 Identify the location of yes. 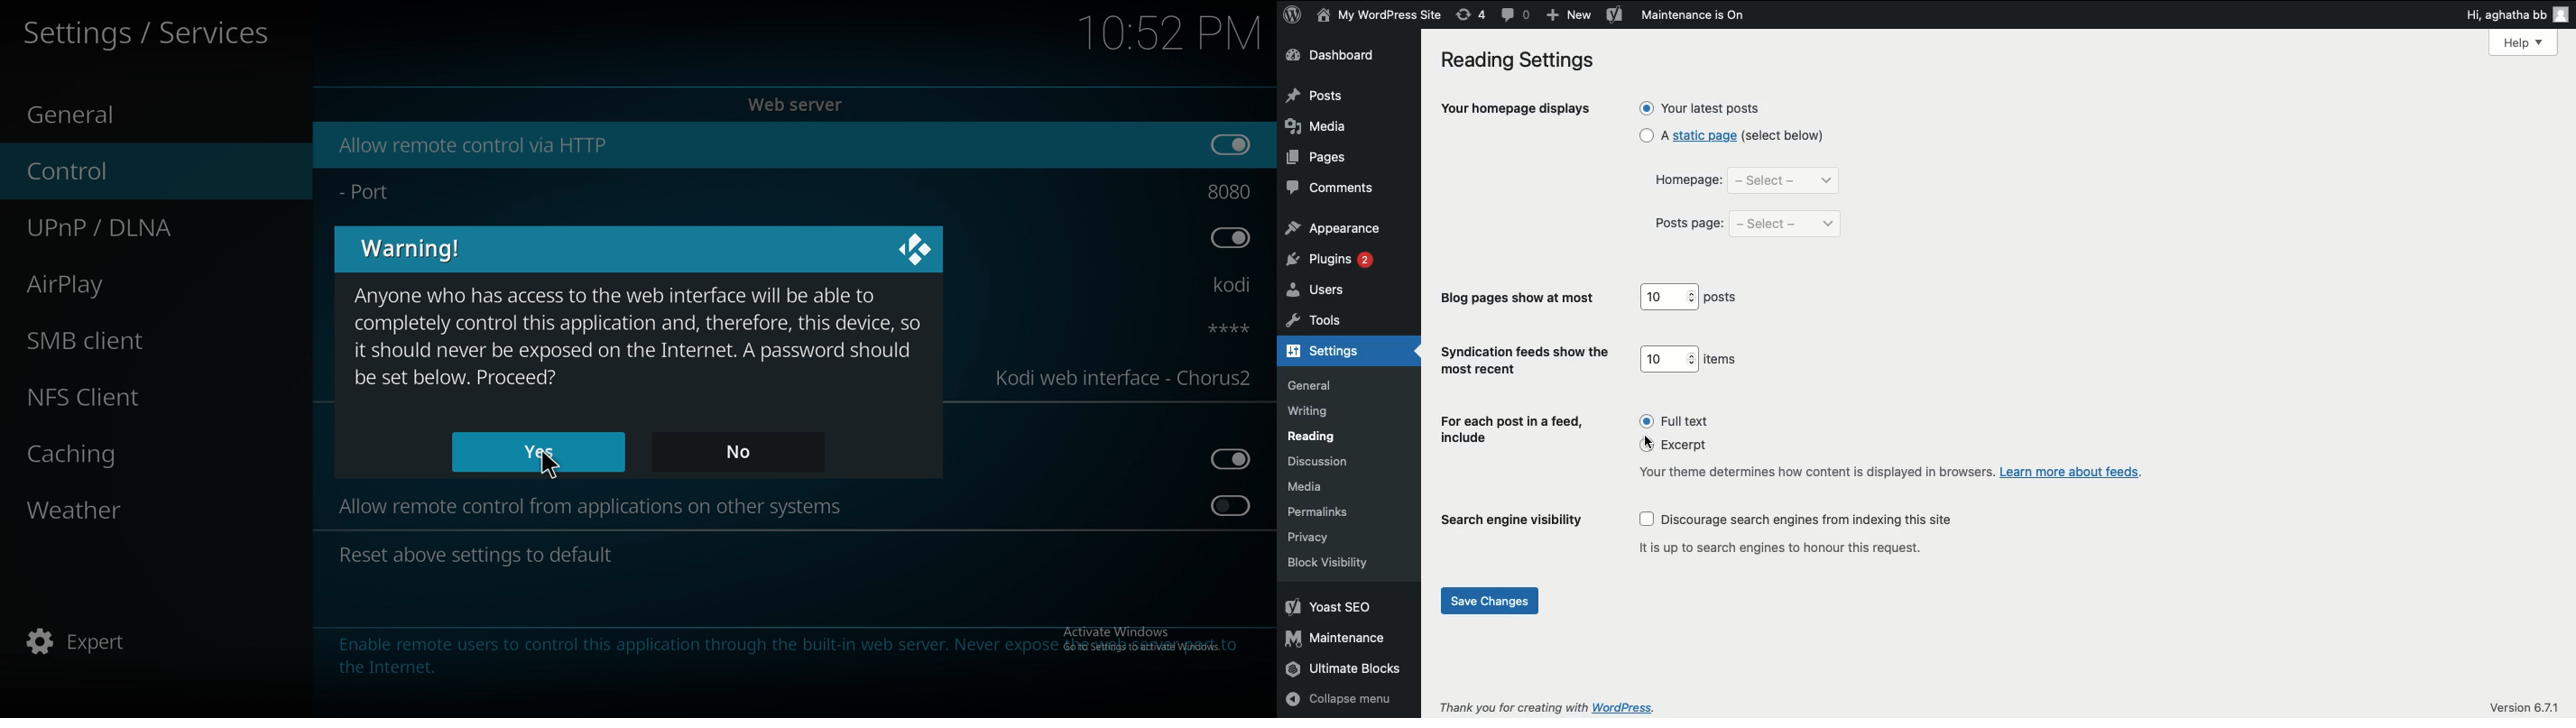
(537, 451).